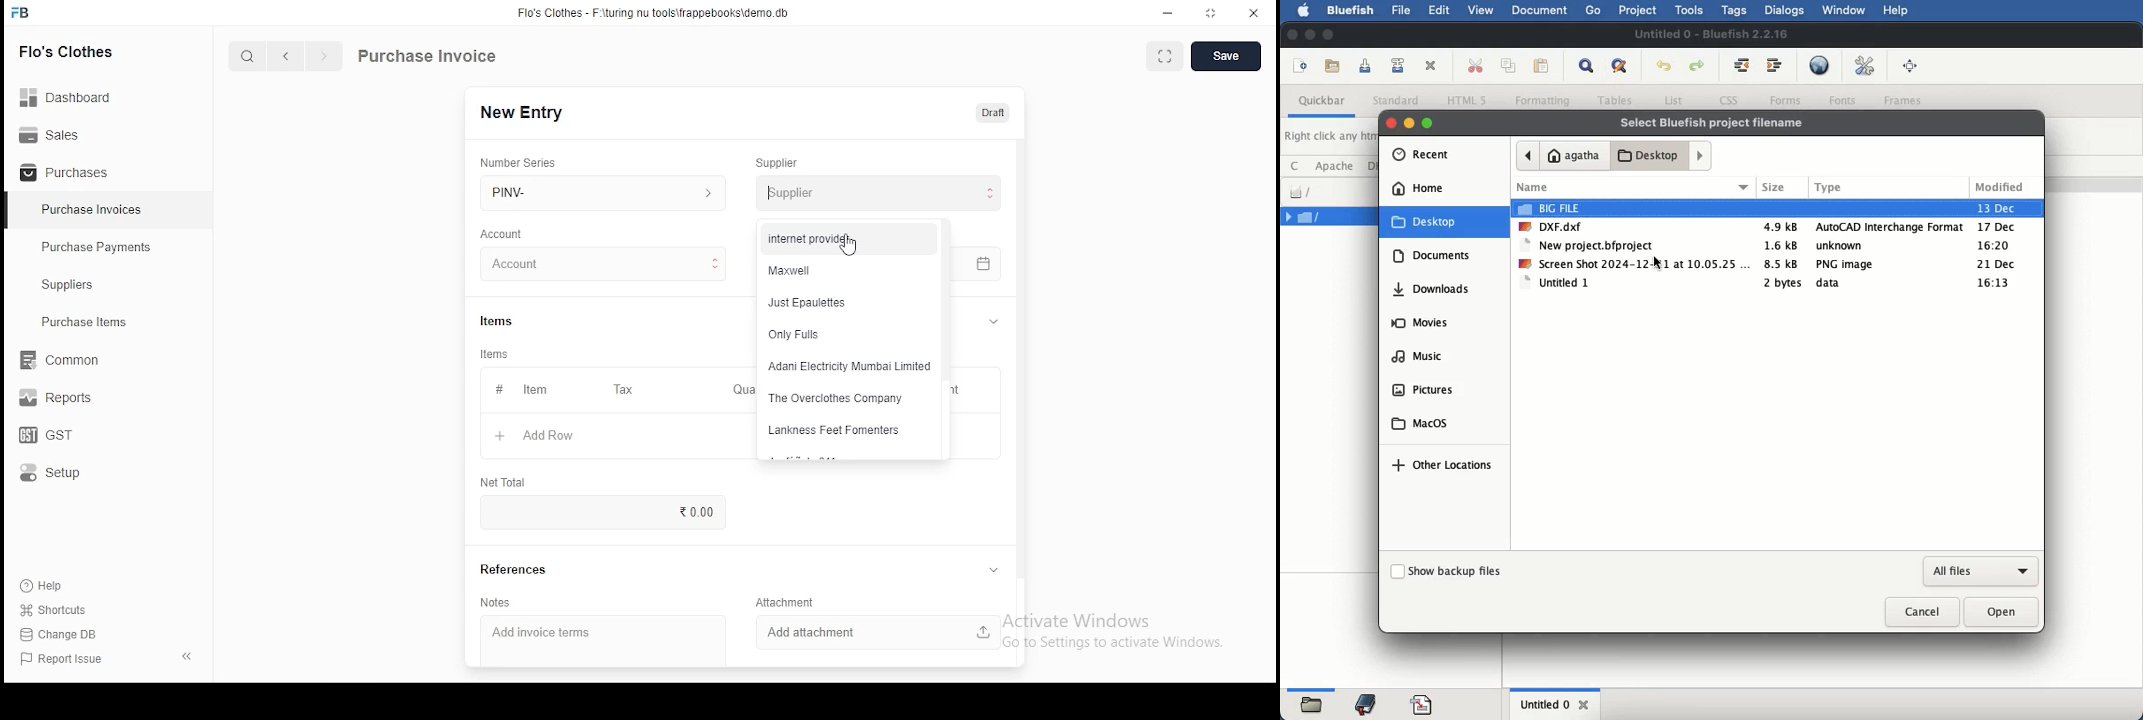 Image resolution: width=2156 pixels, height=728 pixels. Describe the element at coordinates (603, 190) in the screenshot. I see `PINV` at that location.